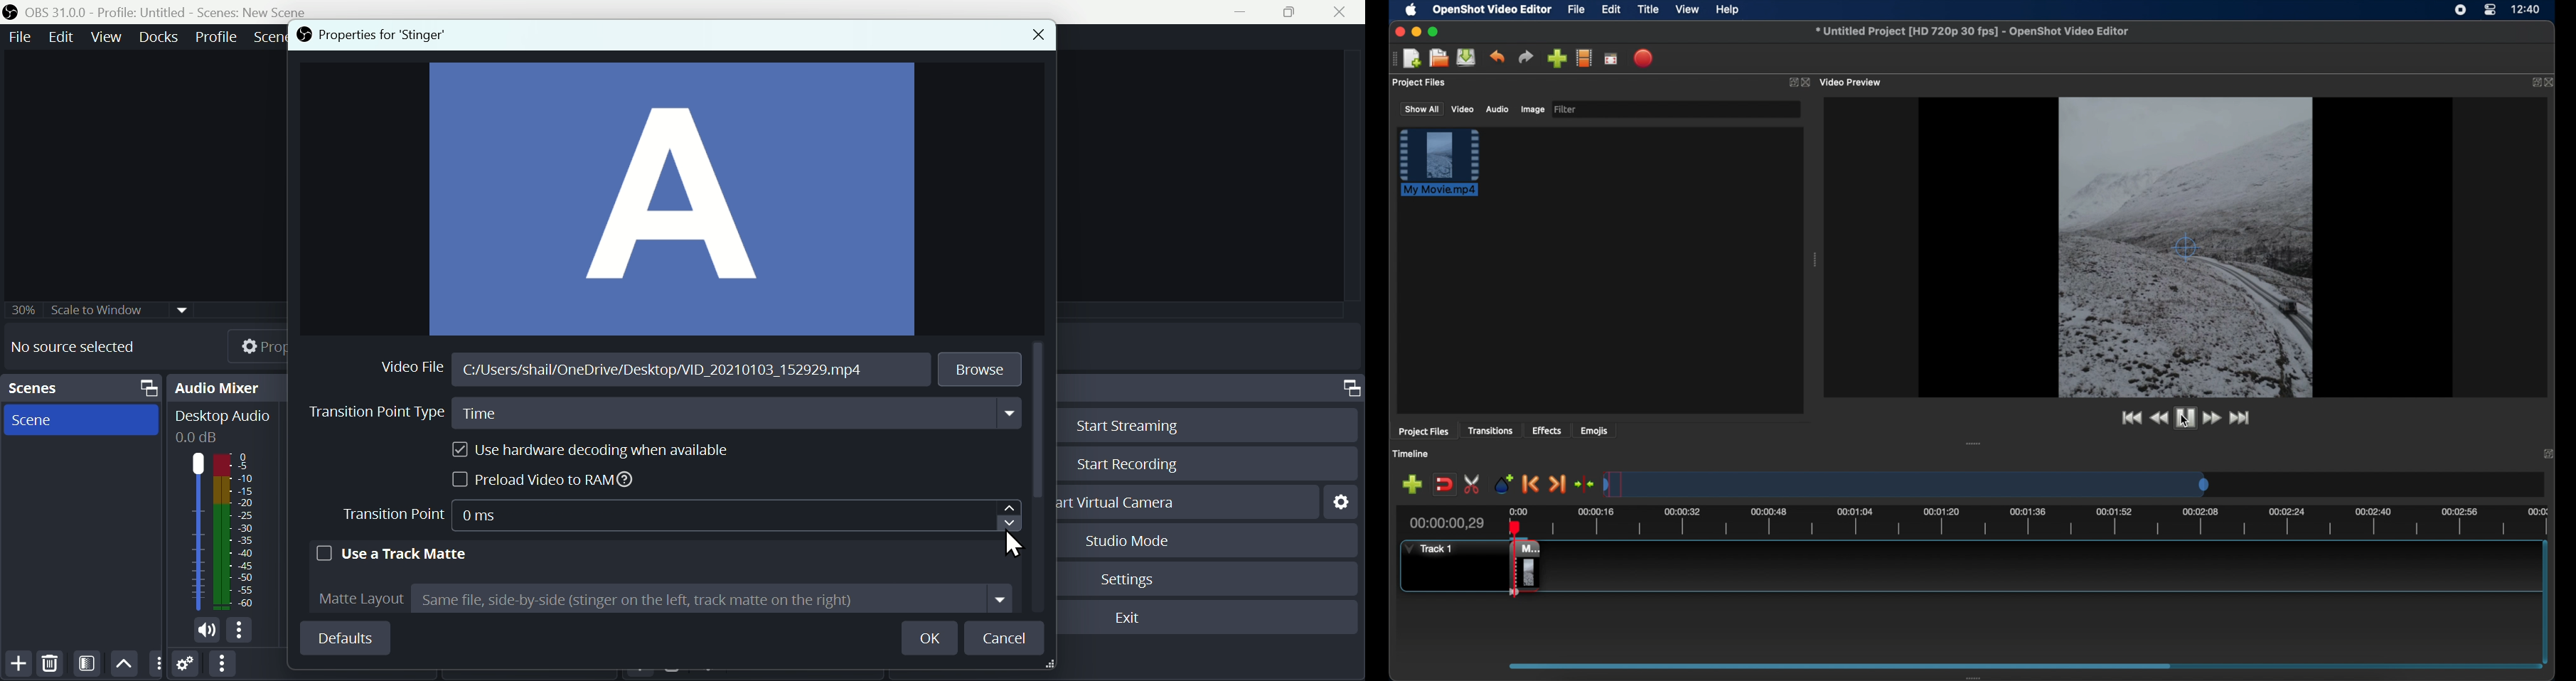 The height and width of the screenshot is (700, 2576). What do you see at coordinates (245, 344) in the screenshot?
I see `Properties` at bounding box center [245, 344].